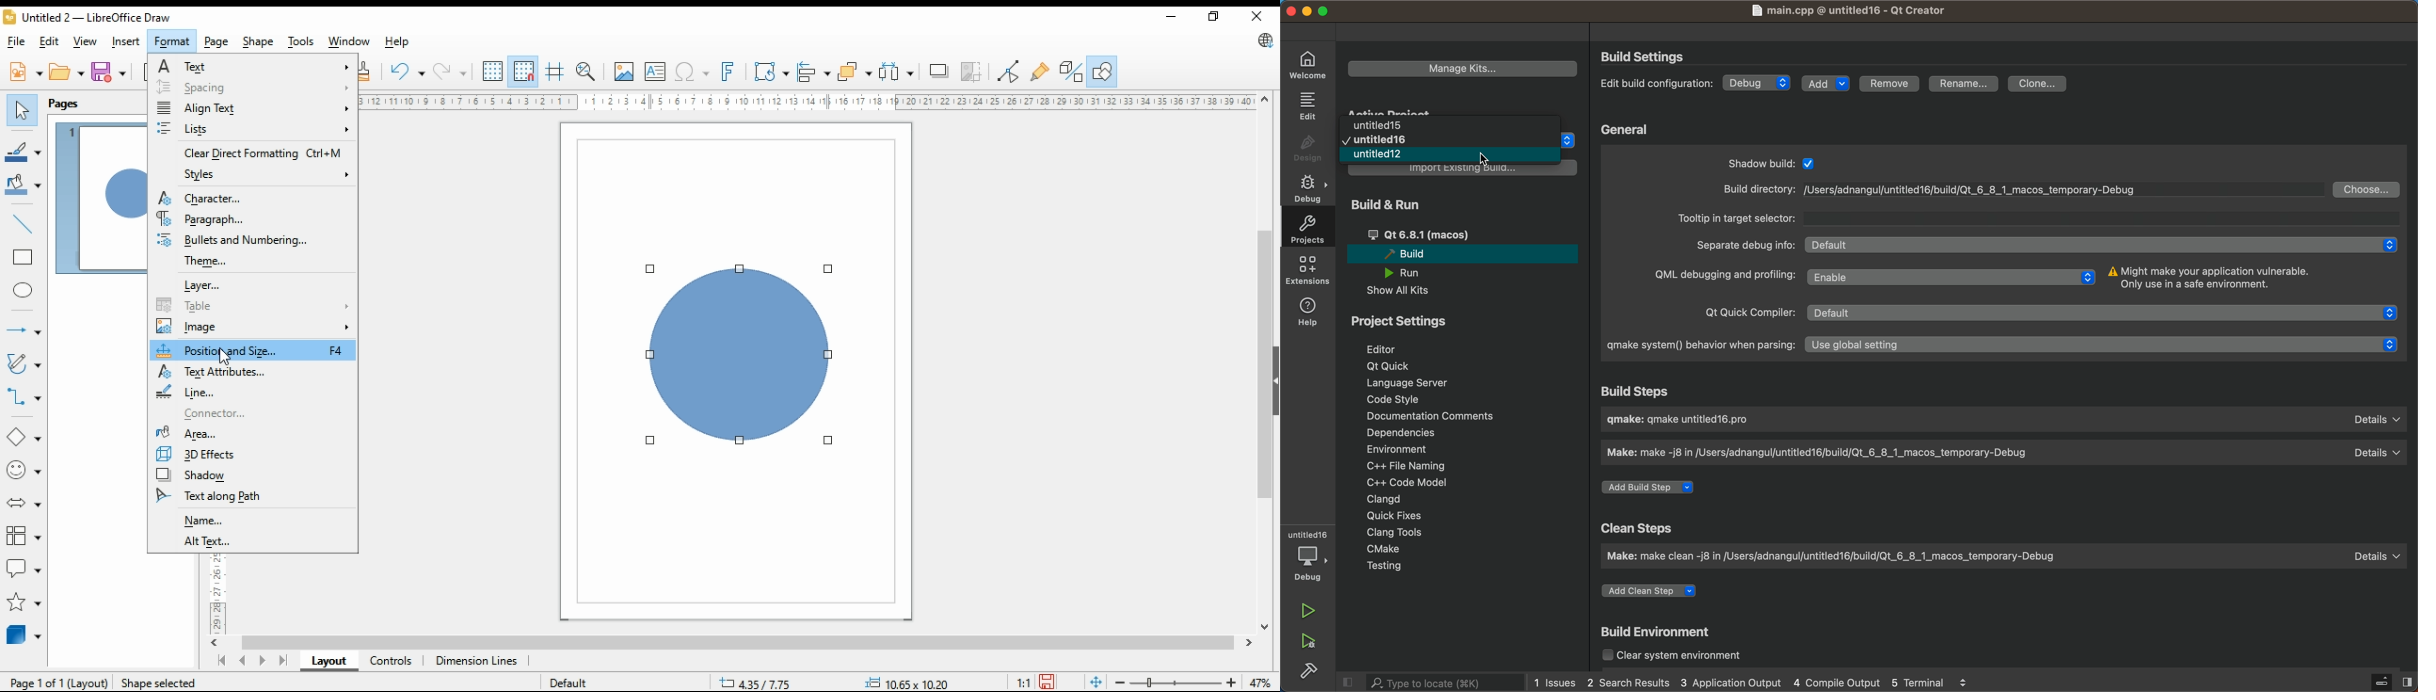  What do you see at coordinates (242, 218) in the screenshot?
I see `paragraph` at bounding box center [242, 218].